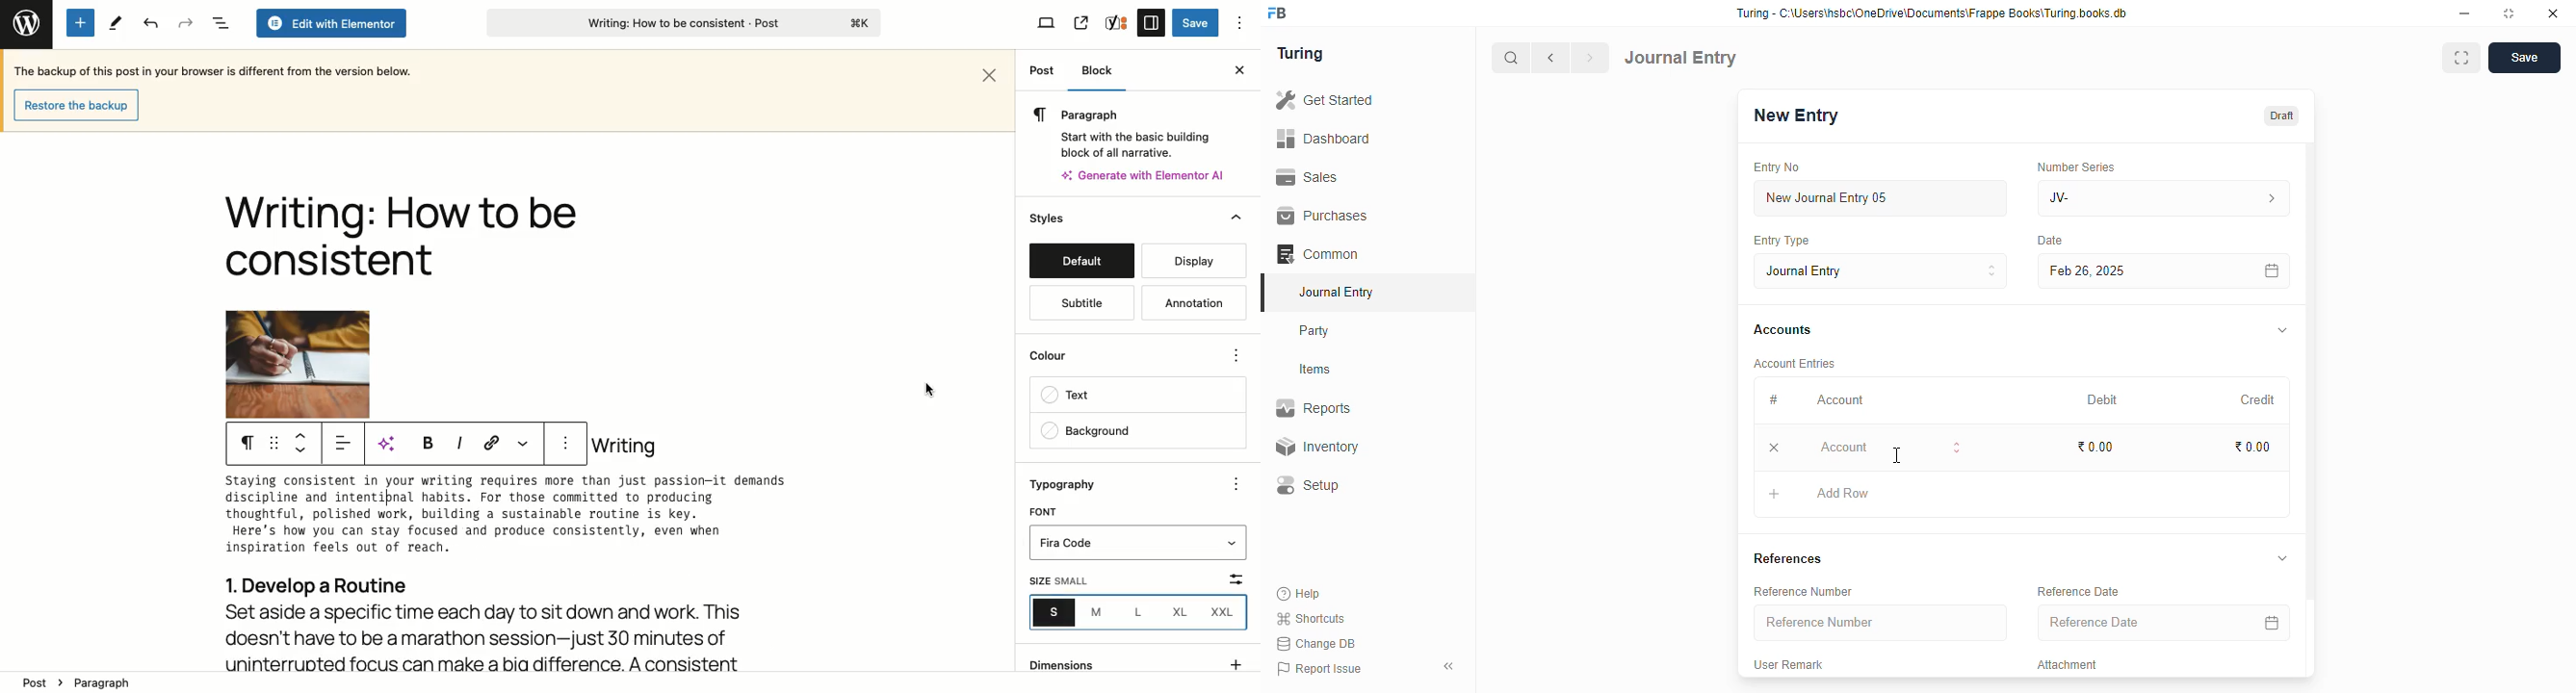  Describe the element at coordinates (108, 681) in the screenshot. I see `Paragraph` at that location.